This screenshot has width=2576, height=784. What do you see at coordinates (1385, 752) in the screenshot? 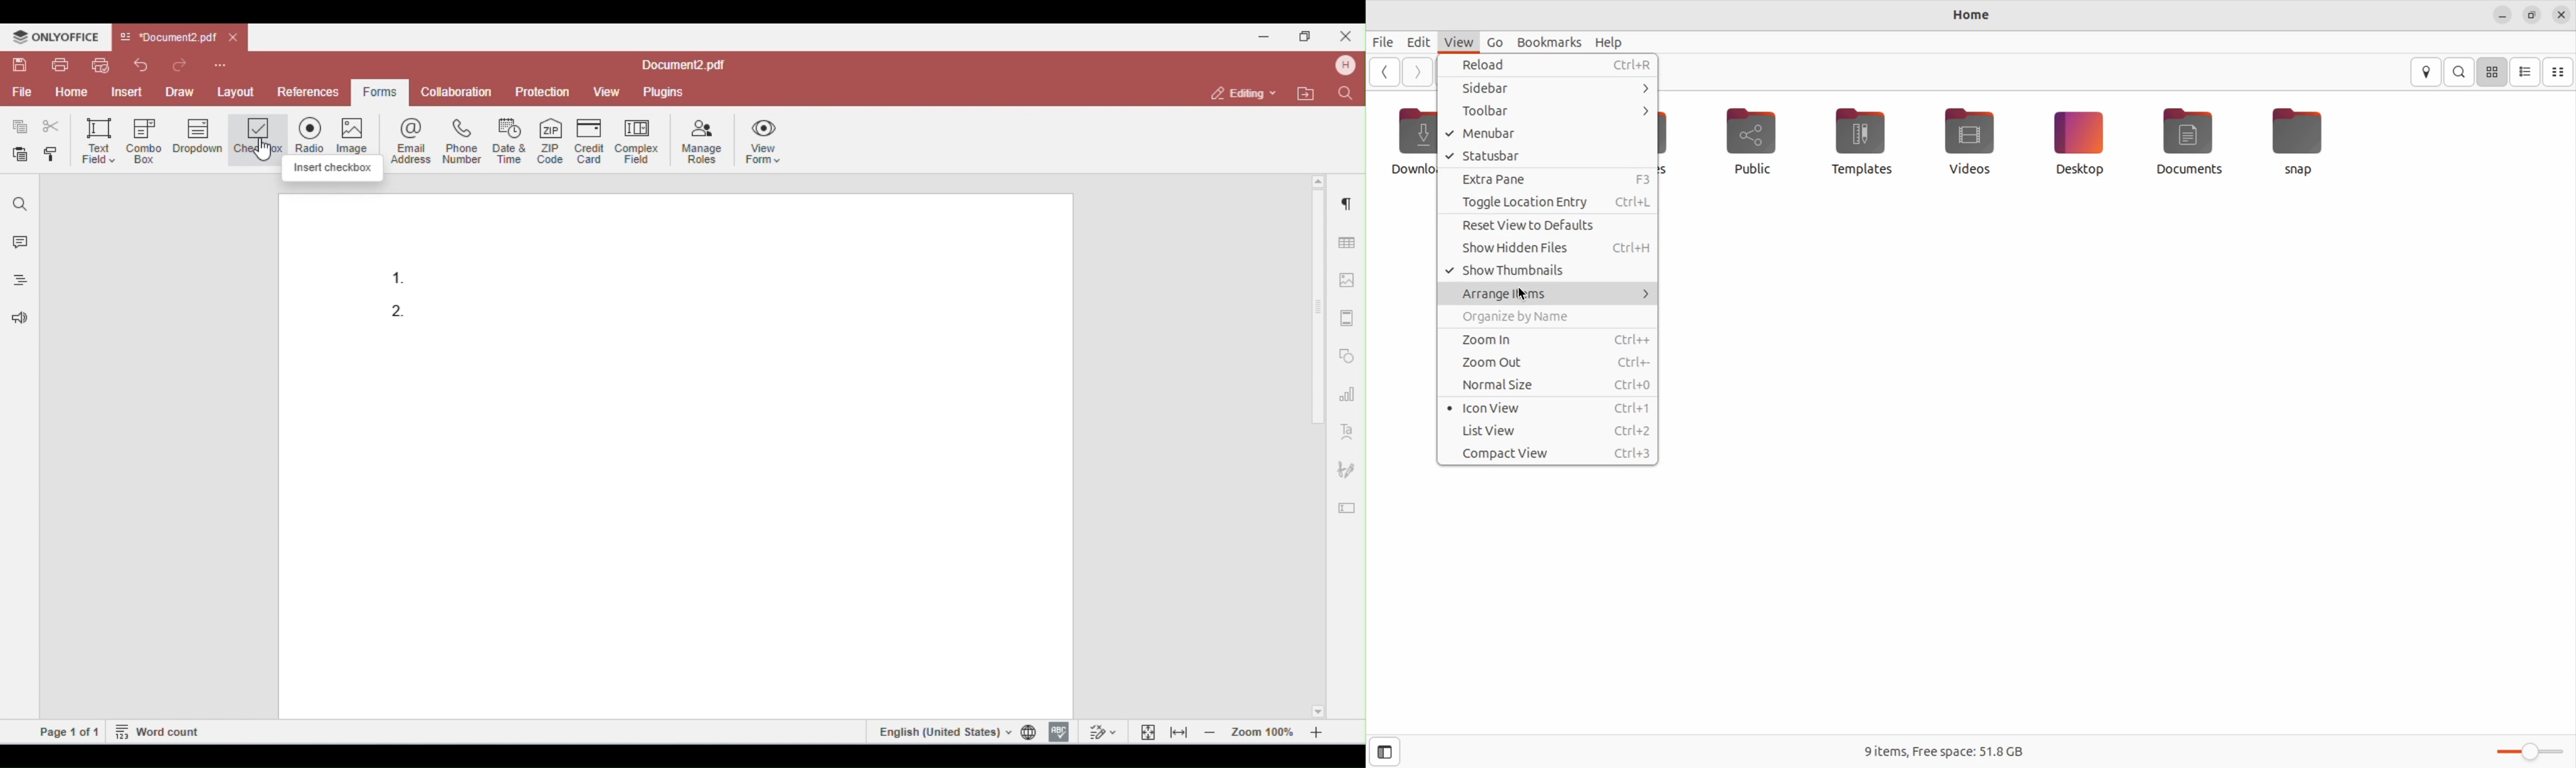
I see `open side bar` at bounding box center [1385, 752].